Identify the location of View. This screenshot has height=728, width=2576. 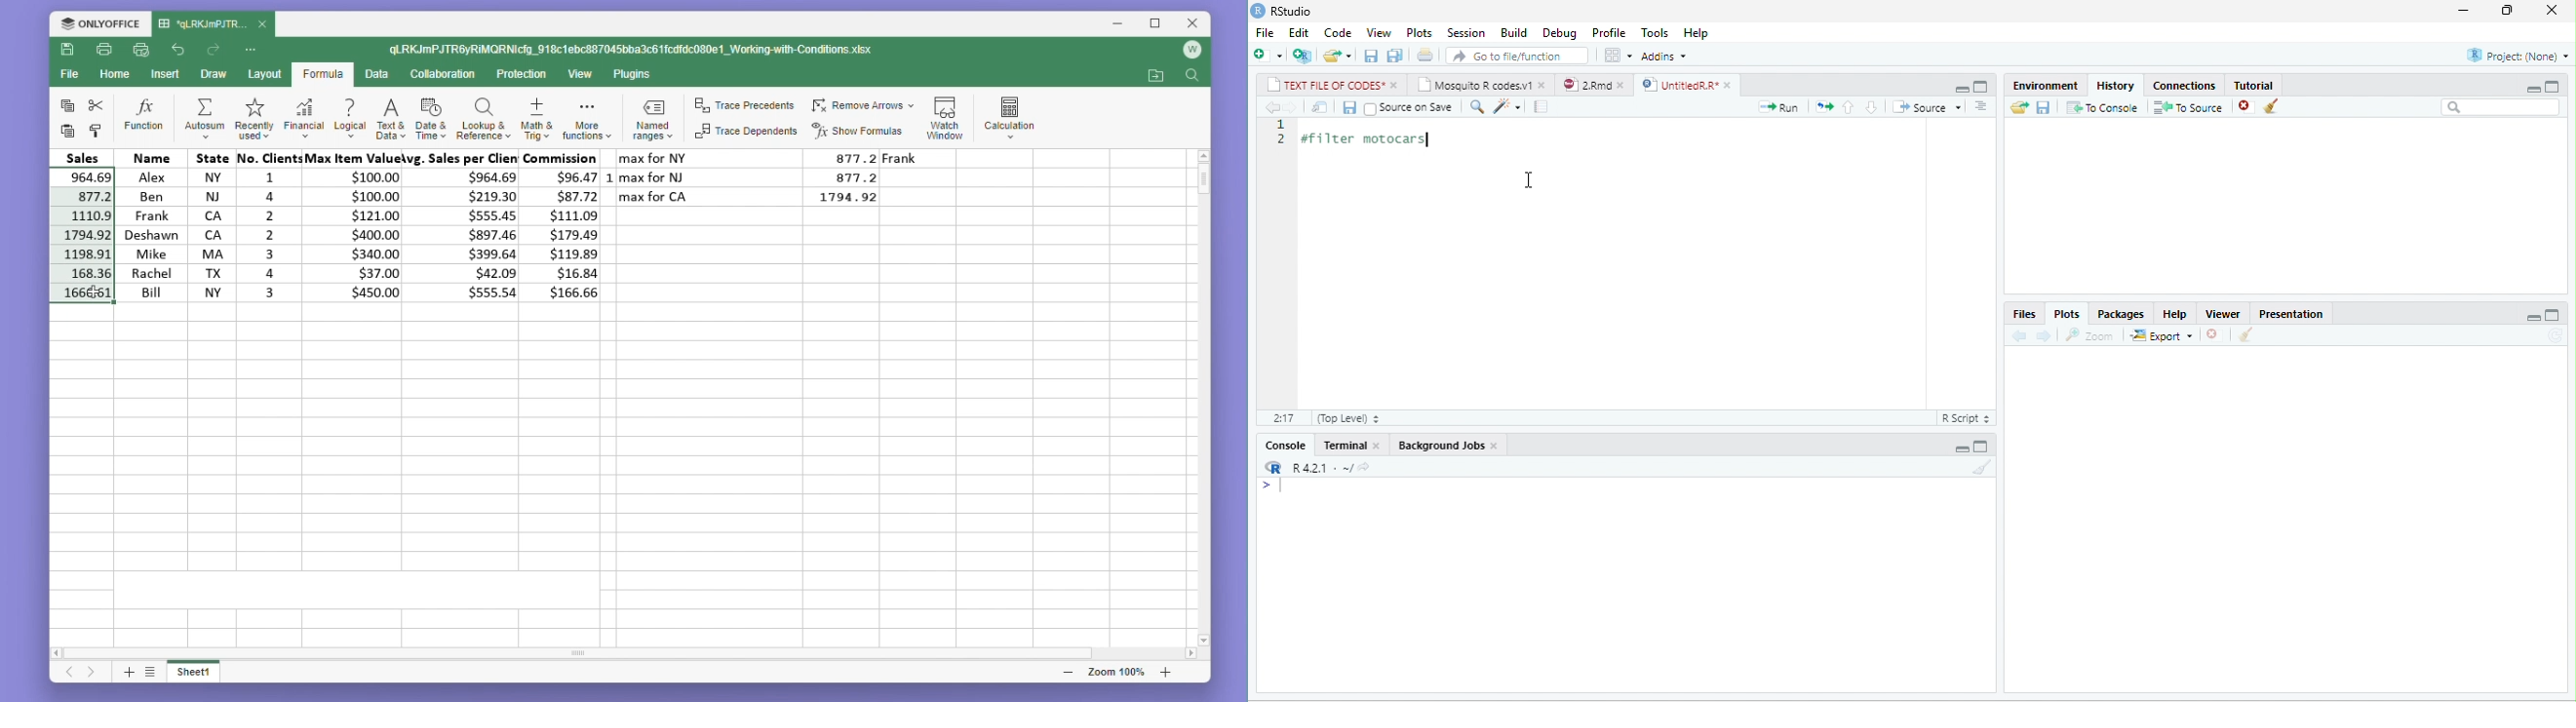
(1379, 32).